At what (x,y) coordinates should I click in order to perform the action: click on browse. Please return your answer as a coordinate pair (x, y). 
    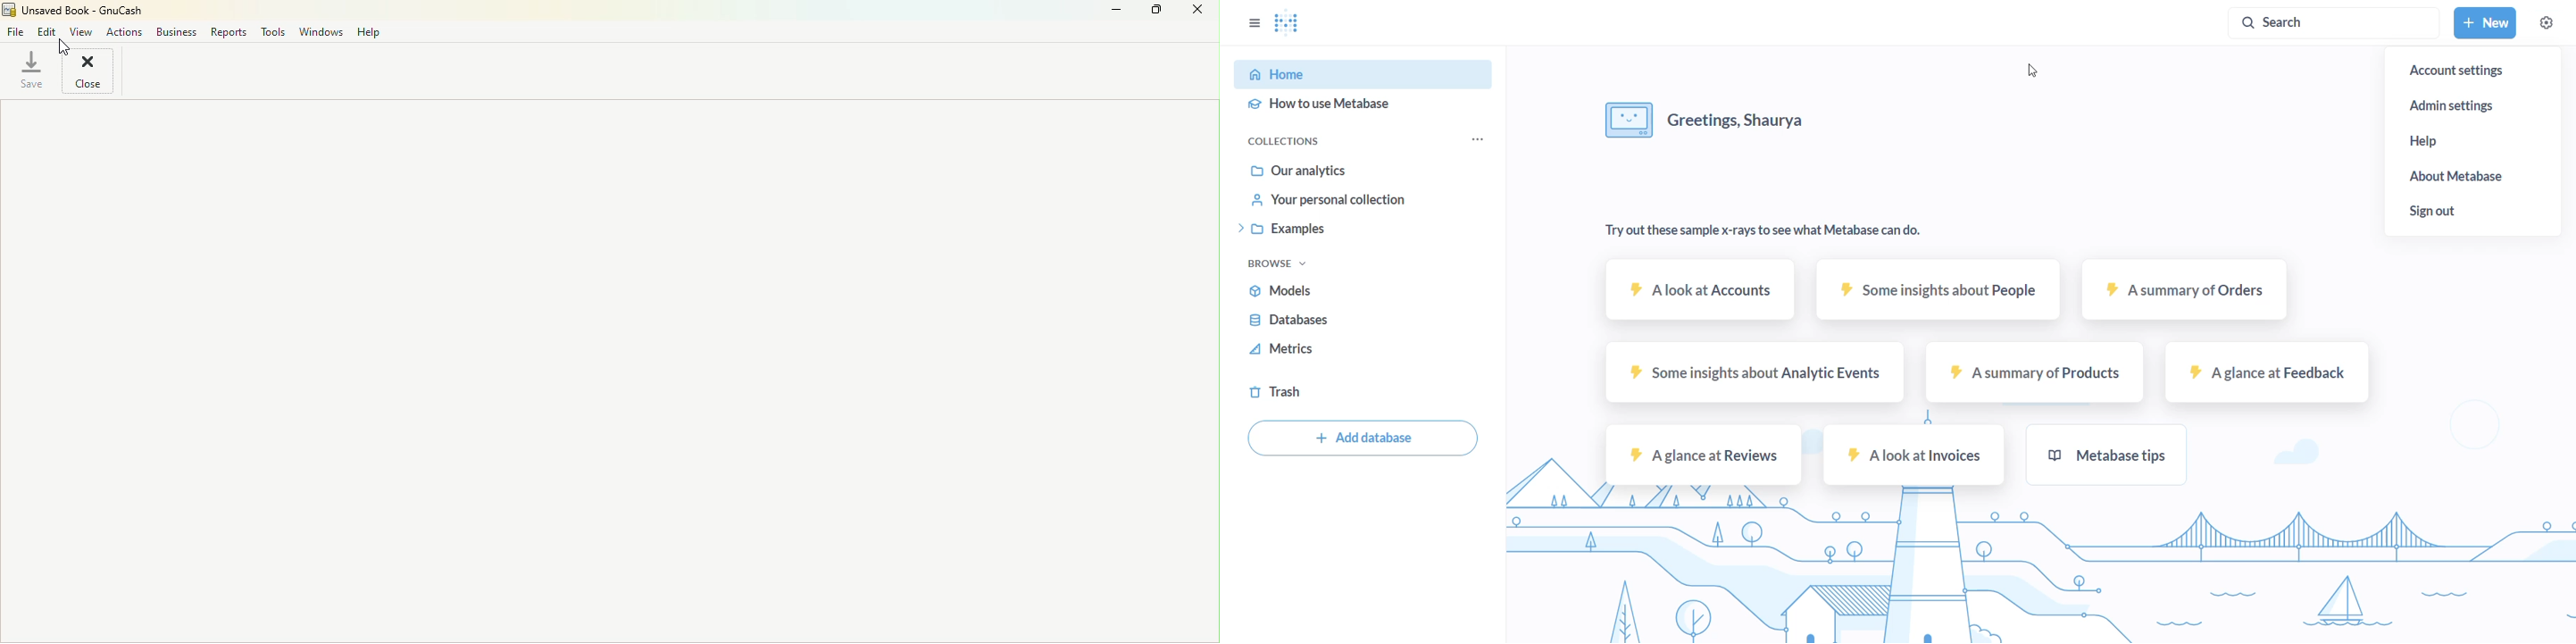
    Looking at the image, I should click on (1290, 265).